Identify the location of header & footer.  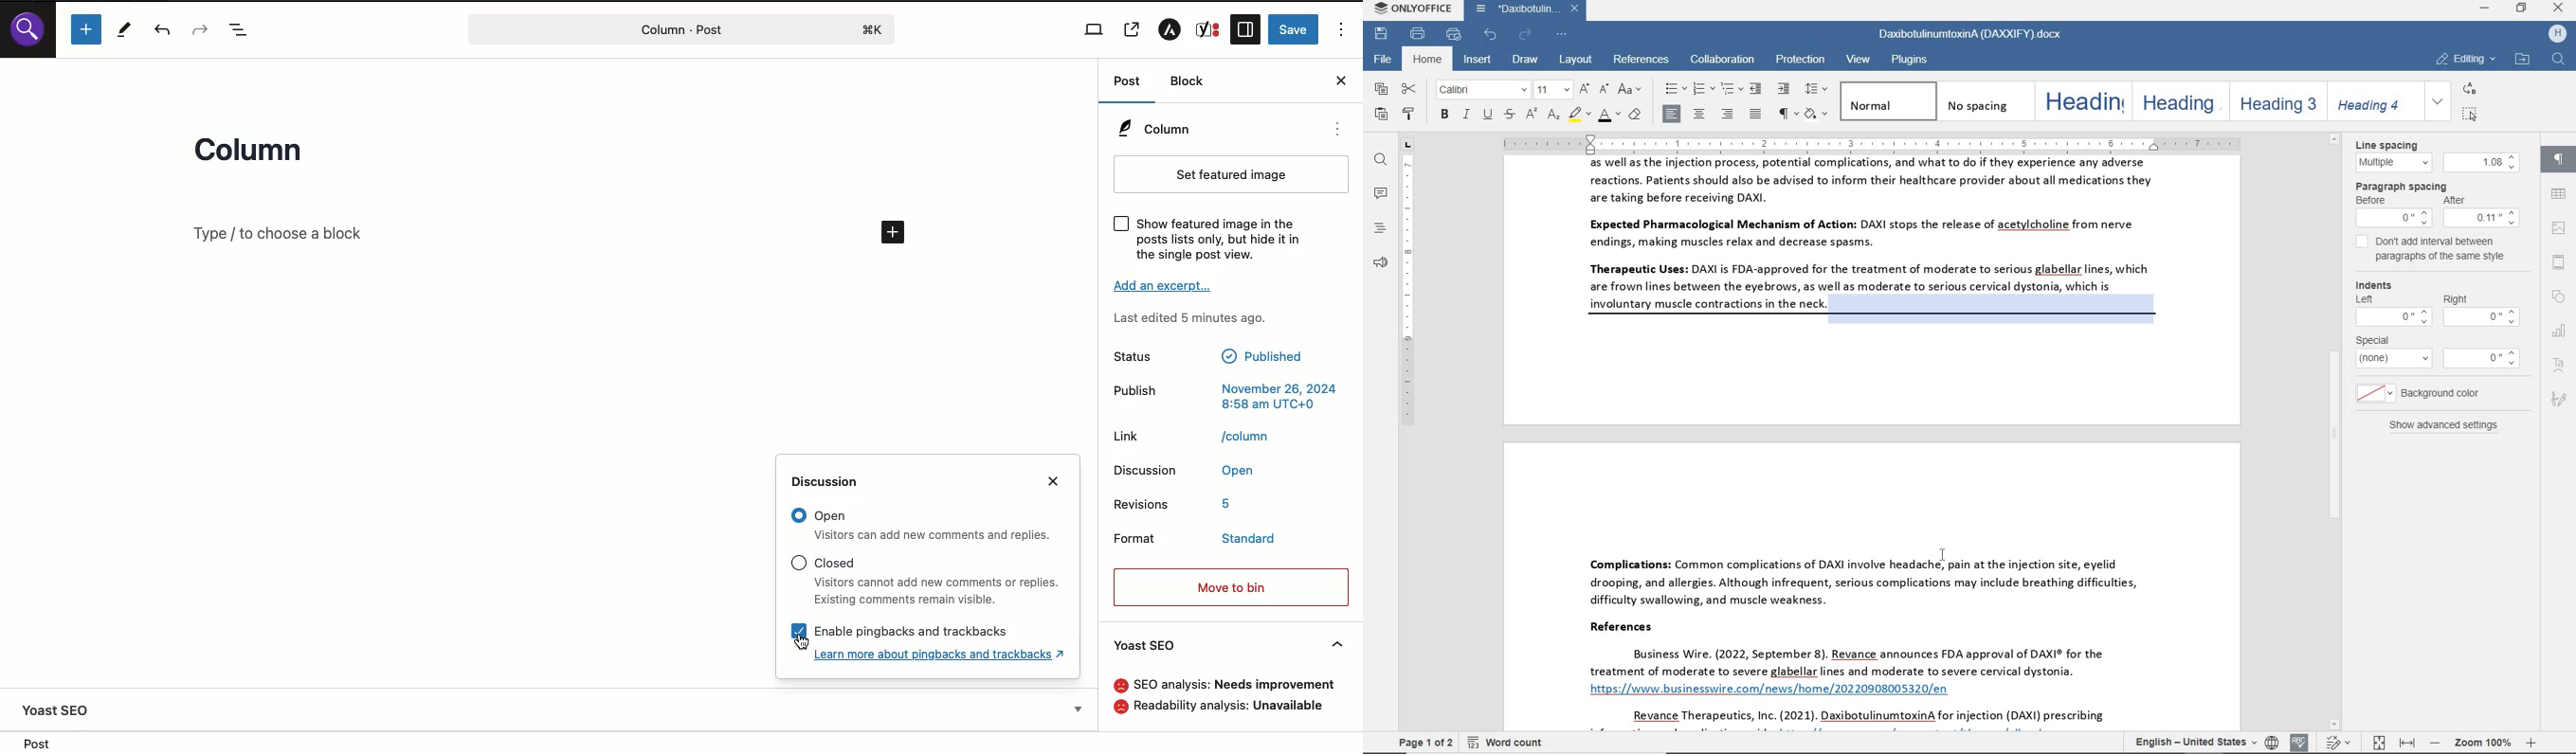
(2559, 262).